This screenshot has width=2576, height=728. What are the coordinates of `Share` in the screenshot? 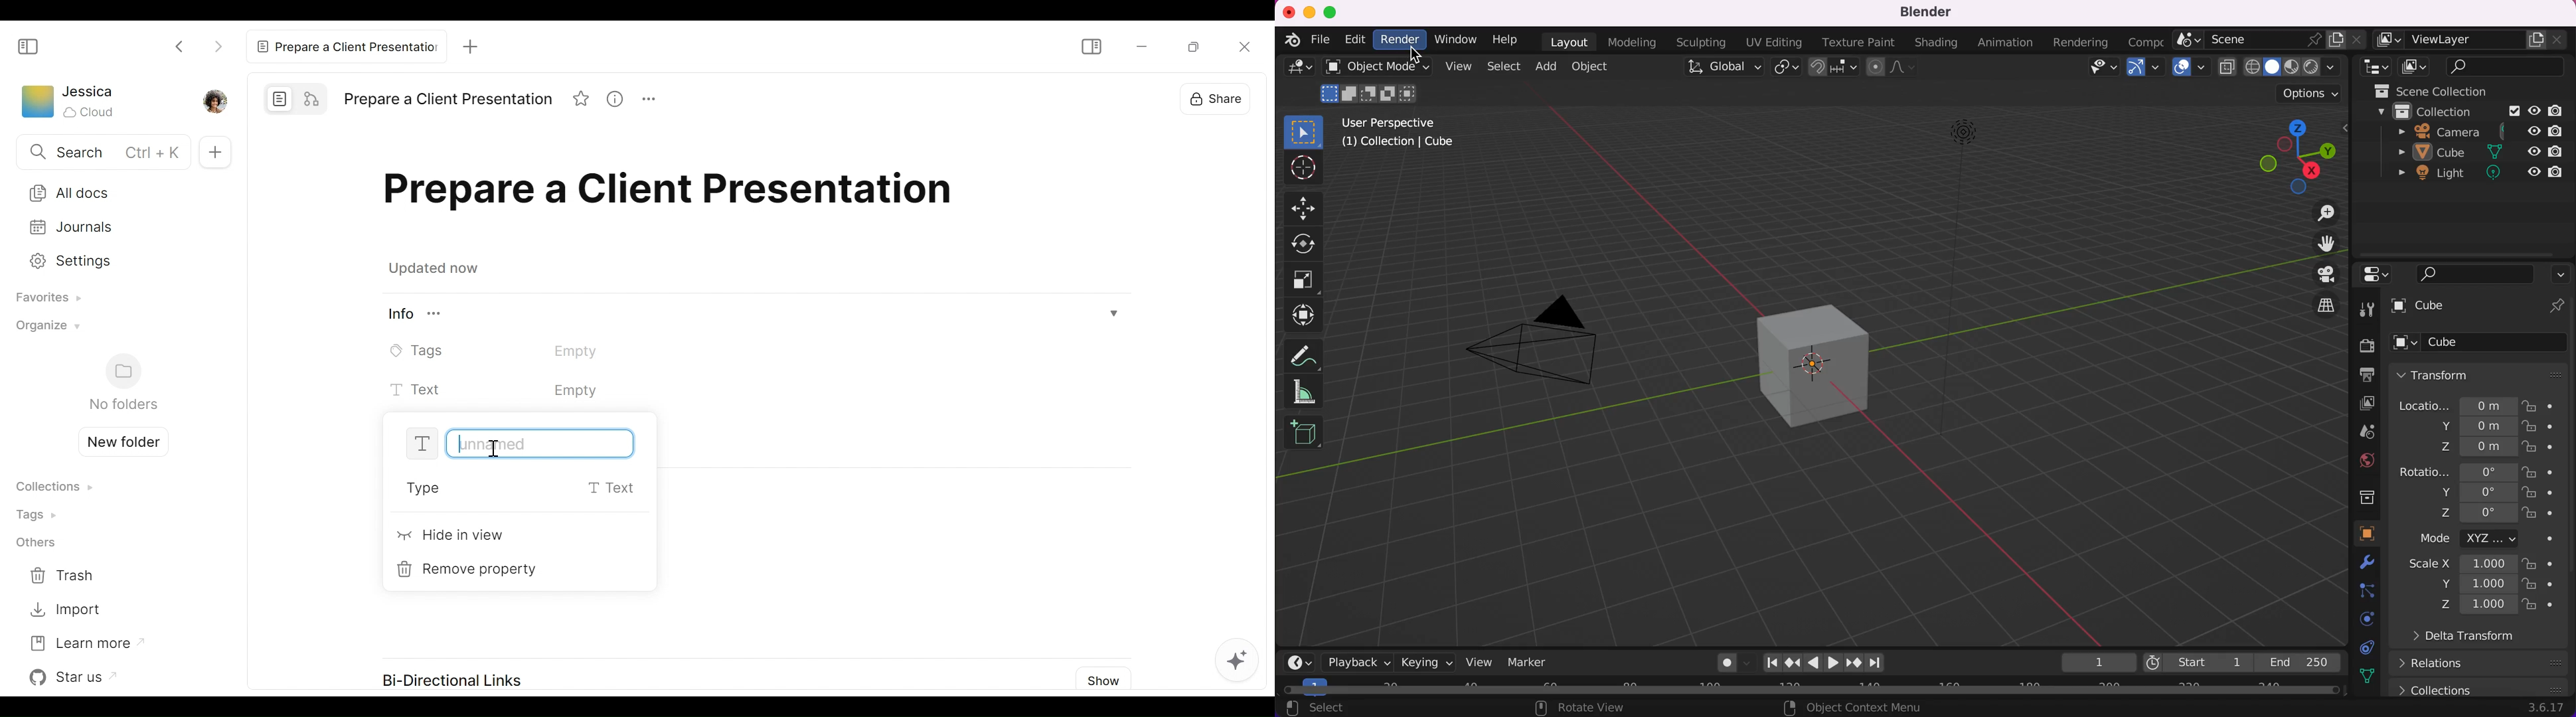 It's located at (1226, 98).